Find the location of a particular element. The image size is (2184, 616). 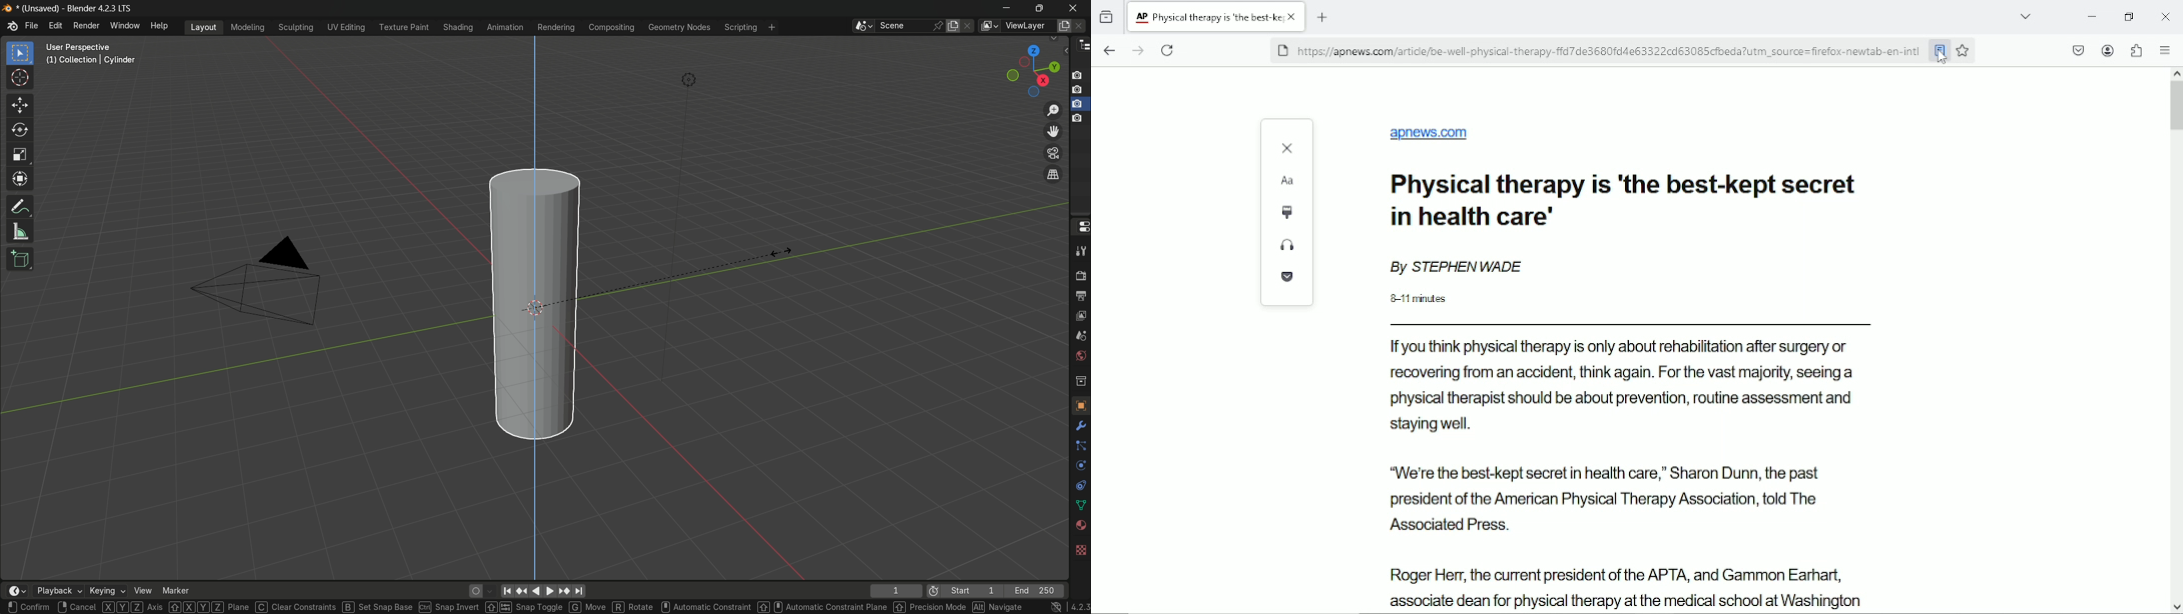

jump to keyframe is located at coordinates (521, 591).